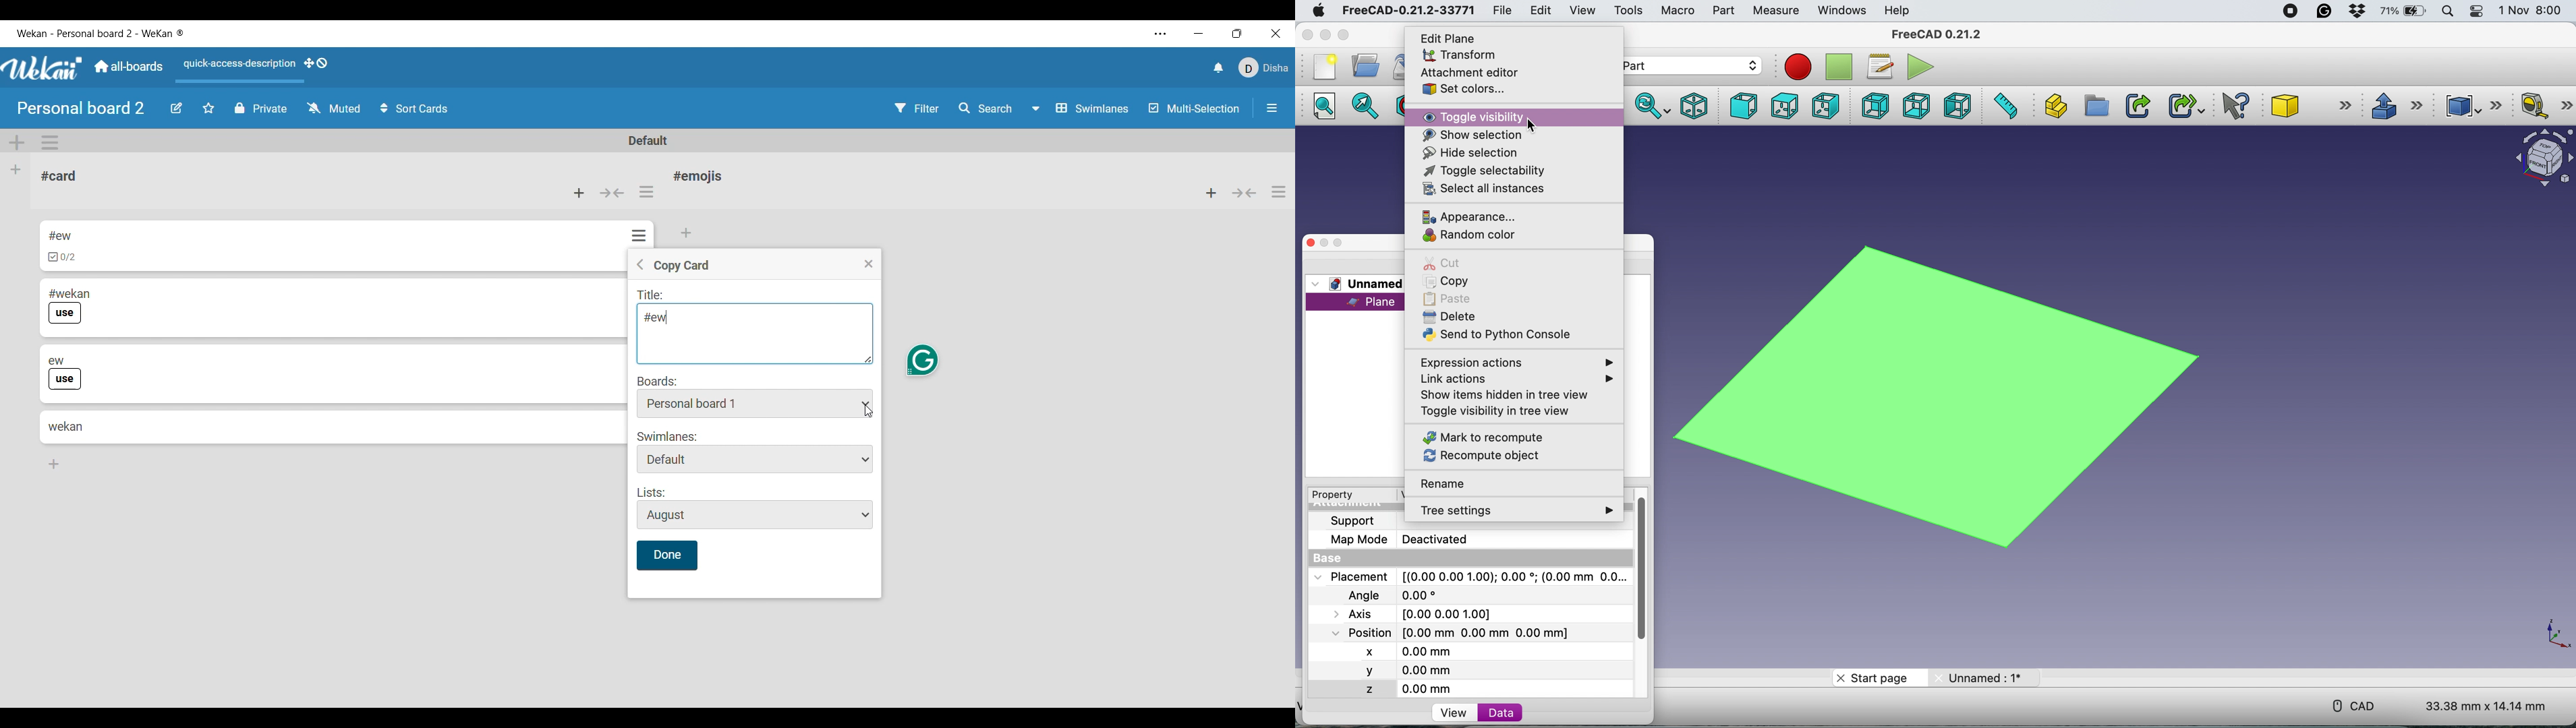  I want to click on recompute object, so click(1484, 455).